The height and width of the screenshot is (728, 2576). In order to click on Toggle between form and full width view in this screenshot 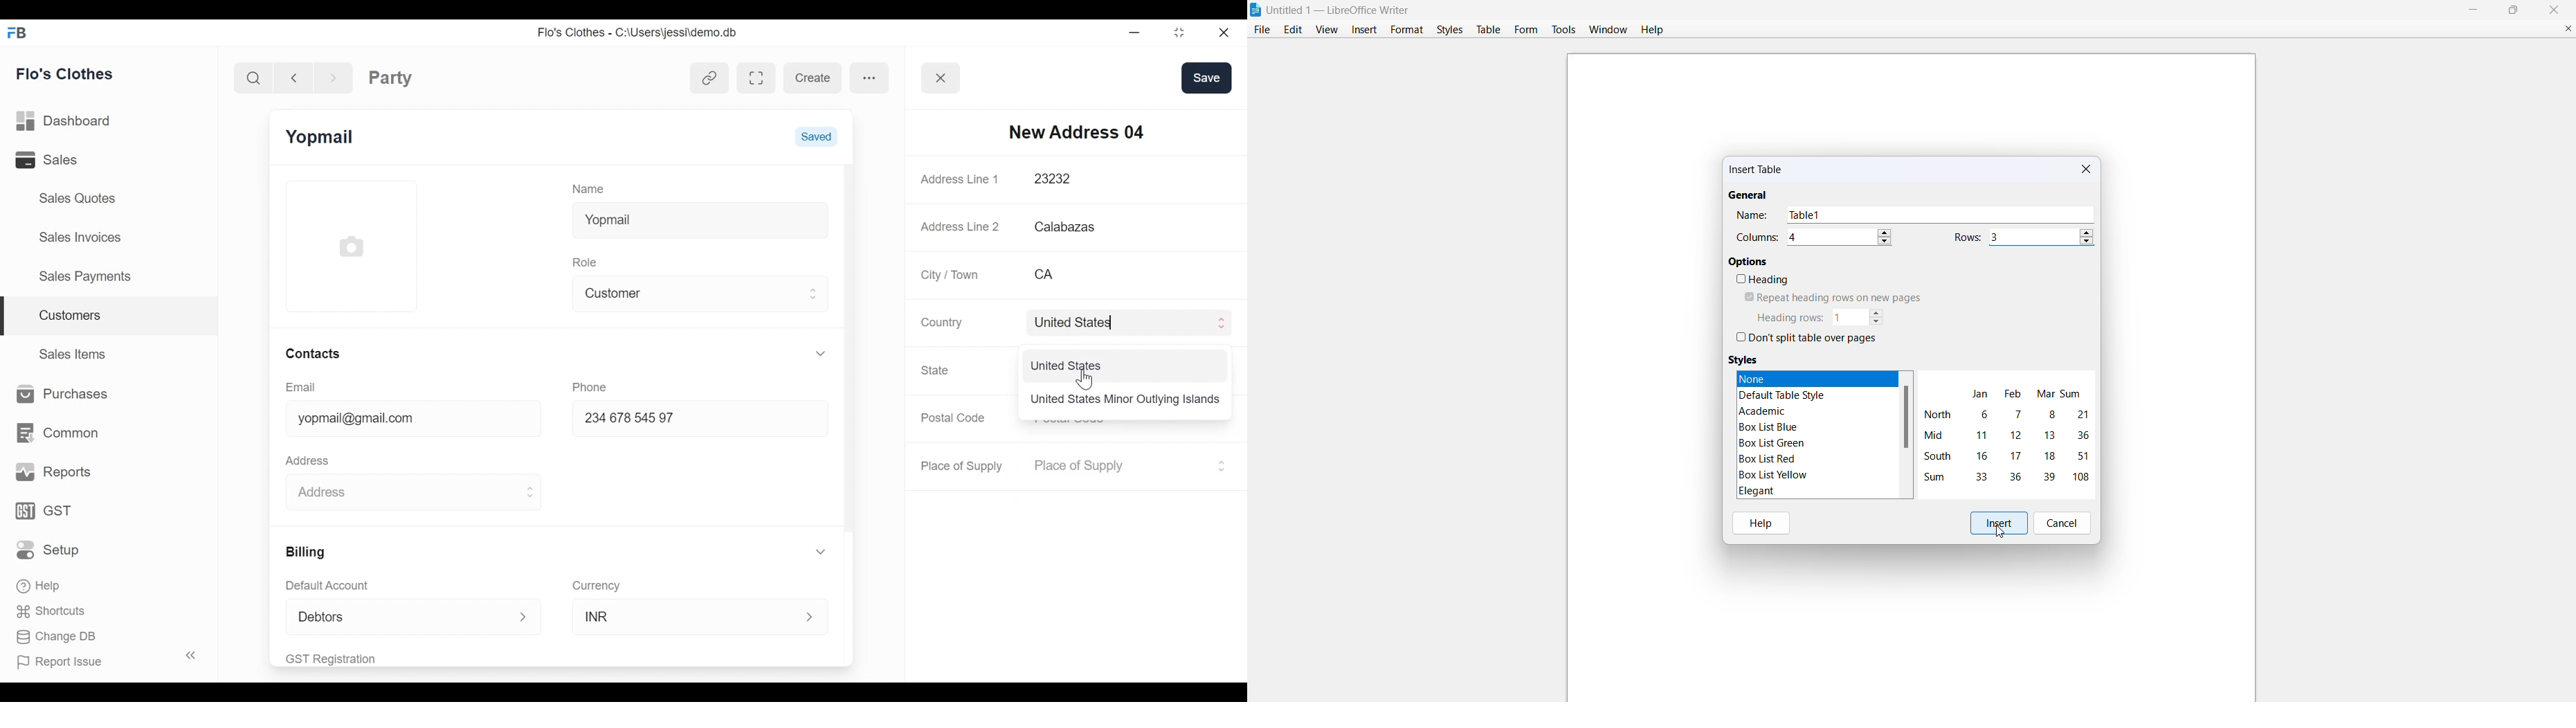, I will do `click(757, 78)`.